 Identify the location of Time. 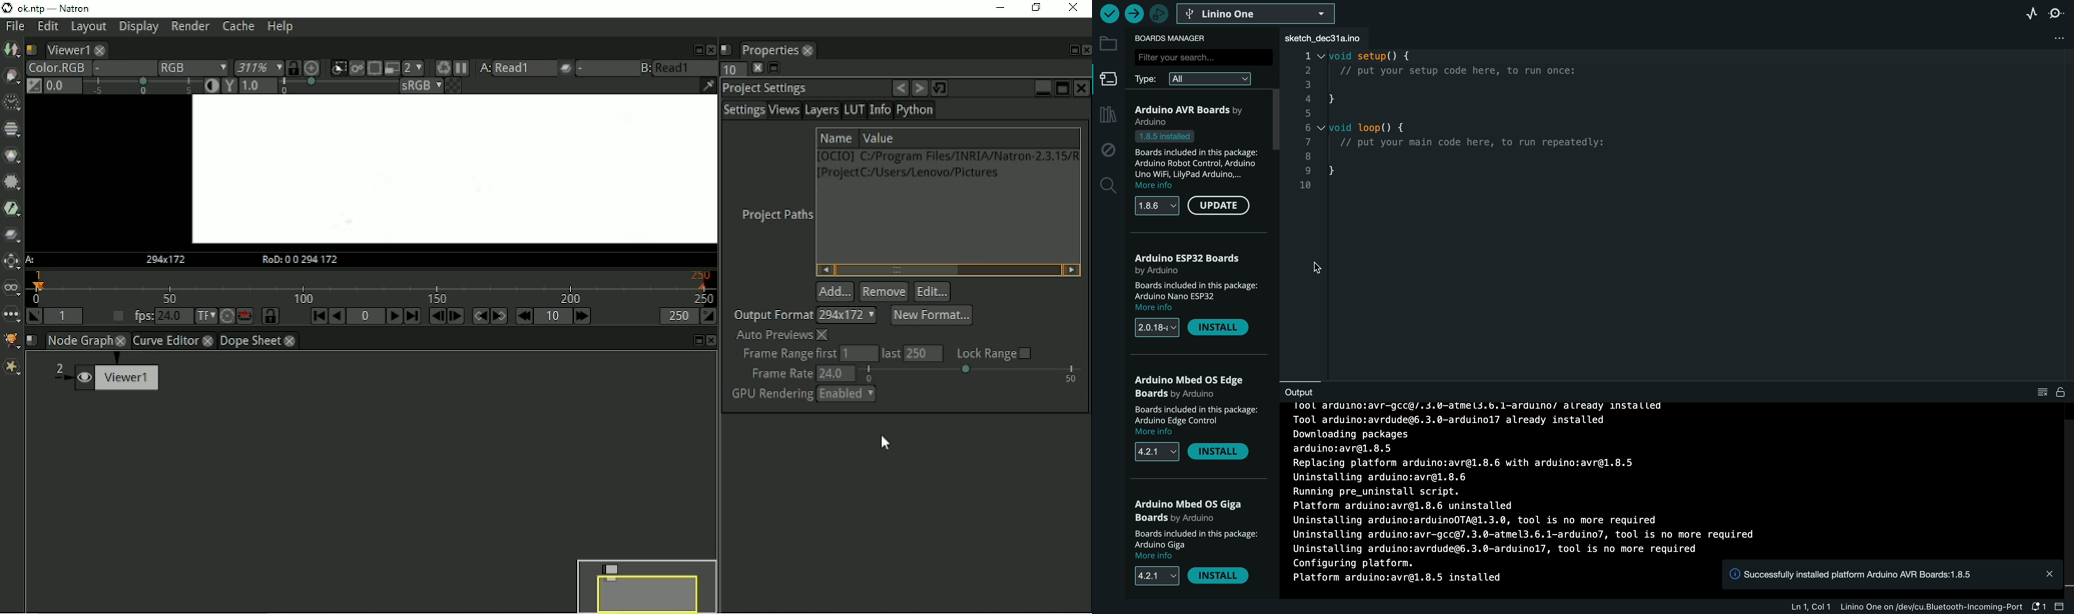
(12, 103).